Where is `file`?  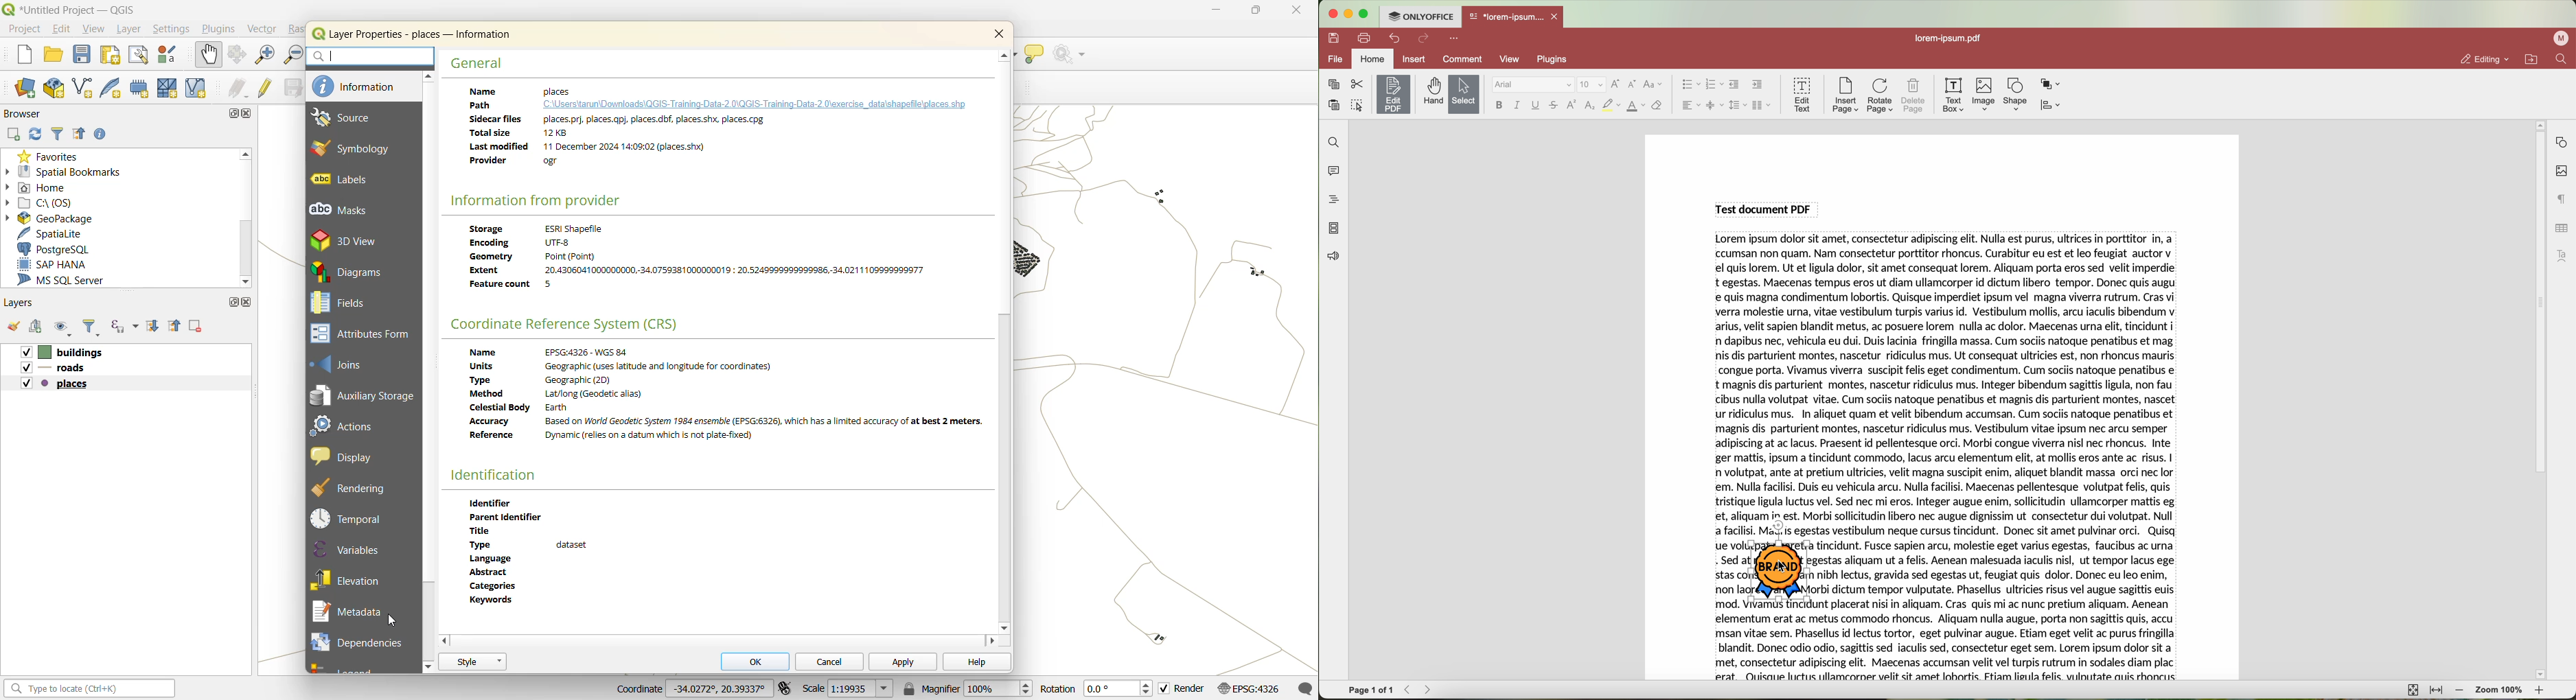 file is located at coordinates (1333, 60).